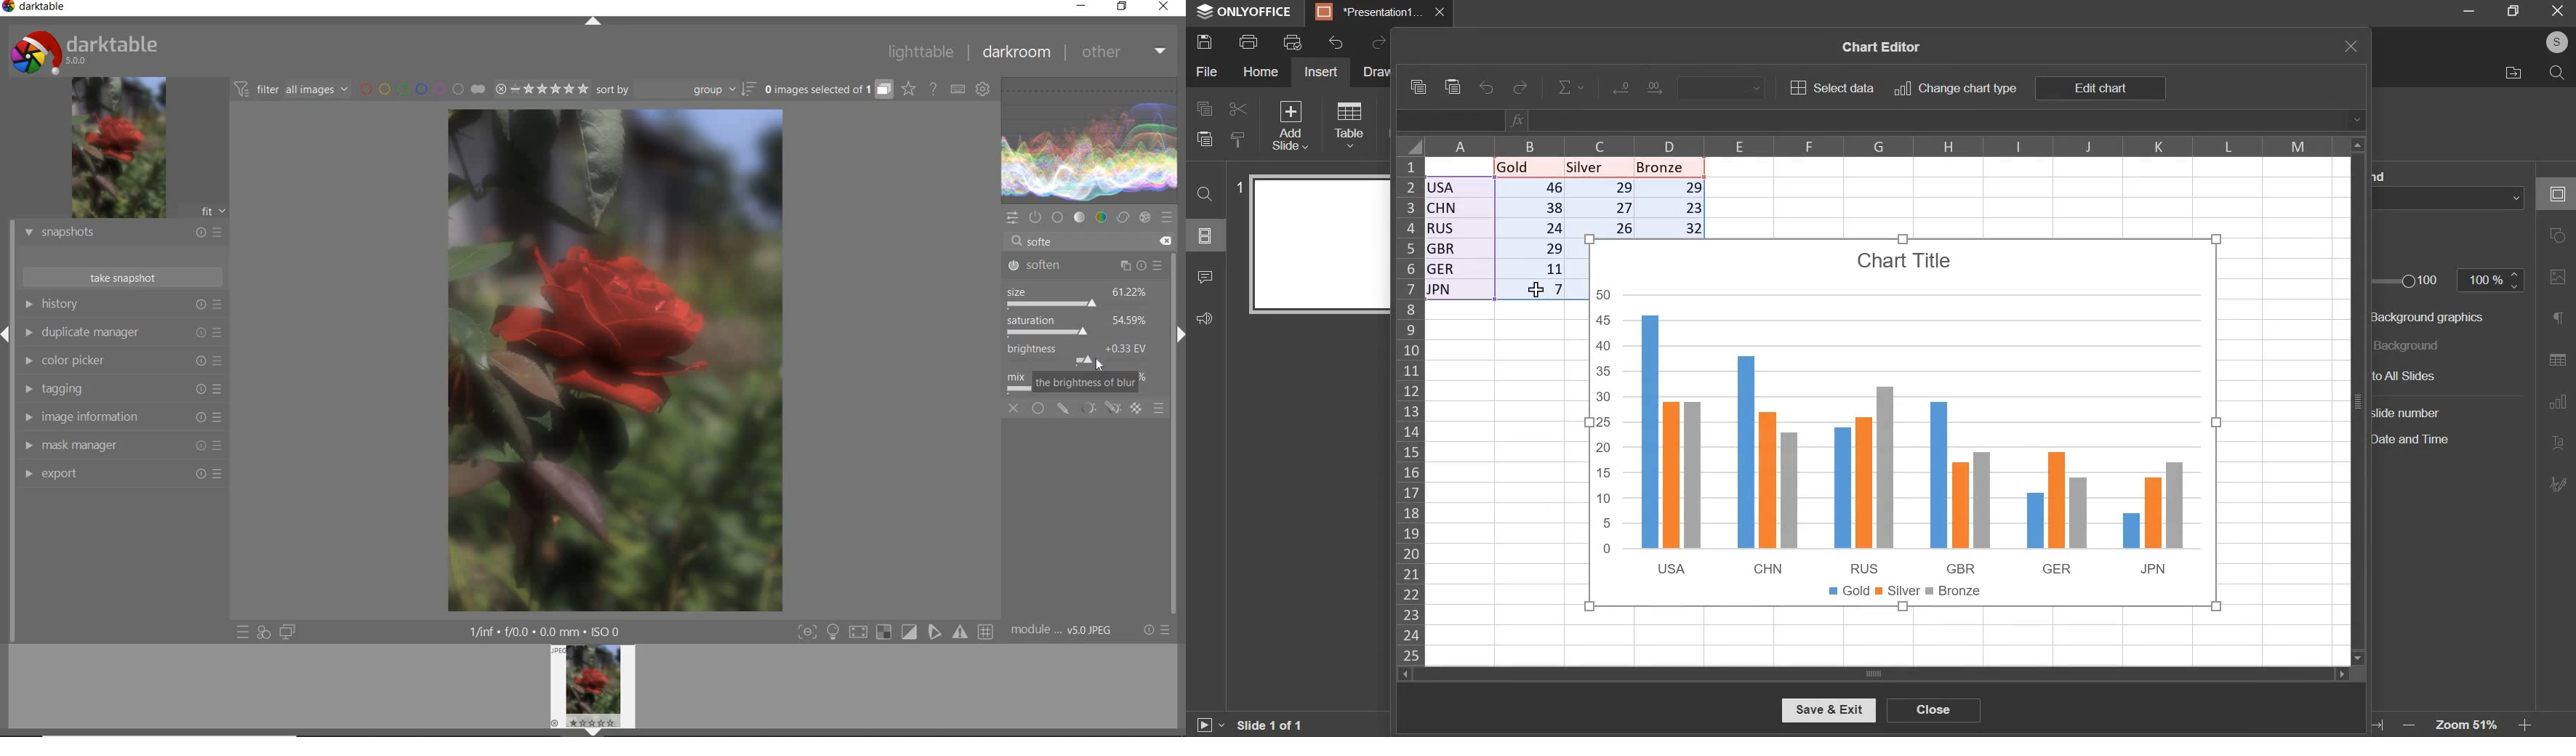 This screenshot has width=2576, height=756. I want to click on presentation tab, so click(1371, 12).